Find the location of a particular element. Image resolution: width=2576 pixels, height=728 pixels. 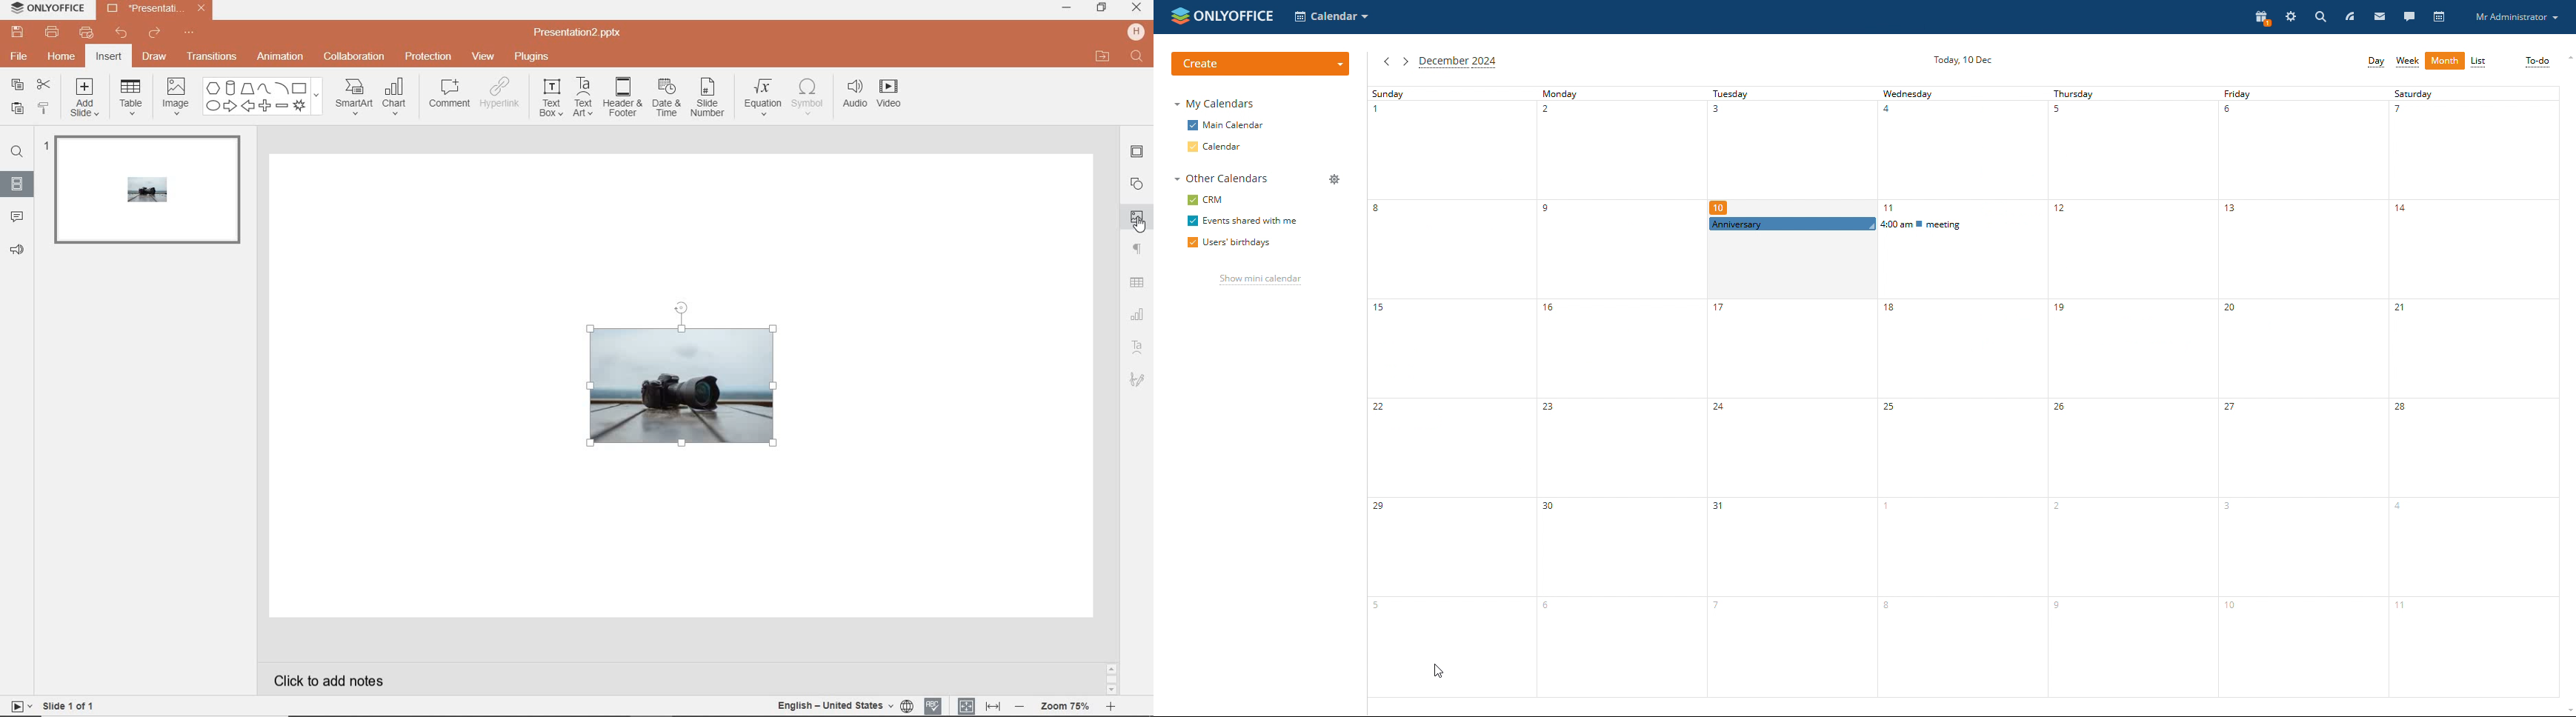

settings is located at coordinates (2291, 18).